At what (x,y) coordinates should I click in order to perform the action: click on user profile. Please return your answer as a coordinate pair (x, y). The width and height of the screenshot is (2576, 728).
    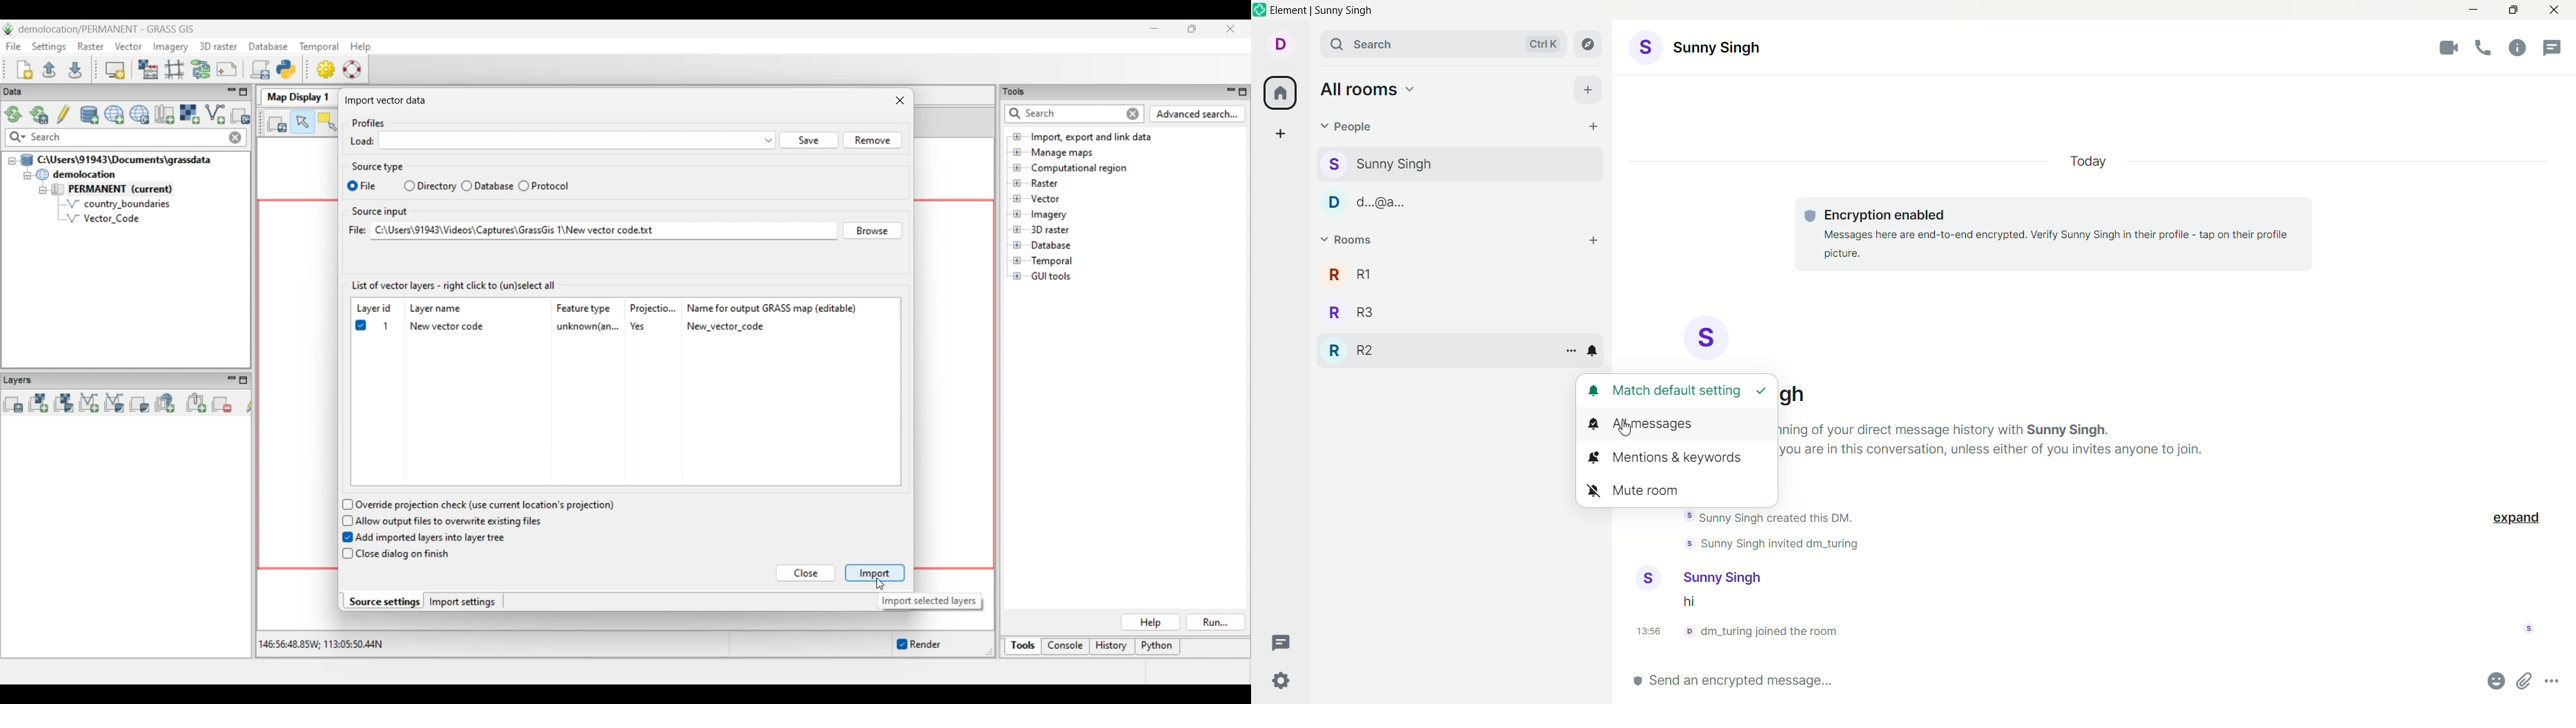
    Looking at the image, I should click on (1651, 578).